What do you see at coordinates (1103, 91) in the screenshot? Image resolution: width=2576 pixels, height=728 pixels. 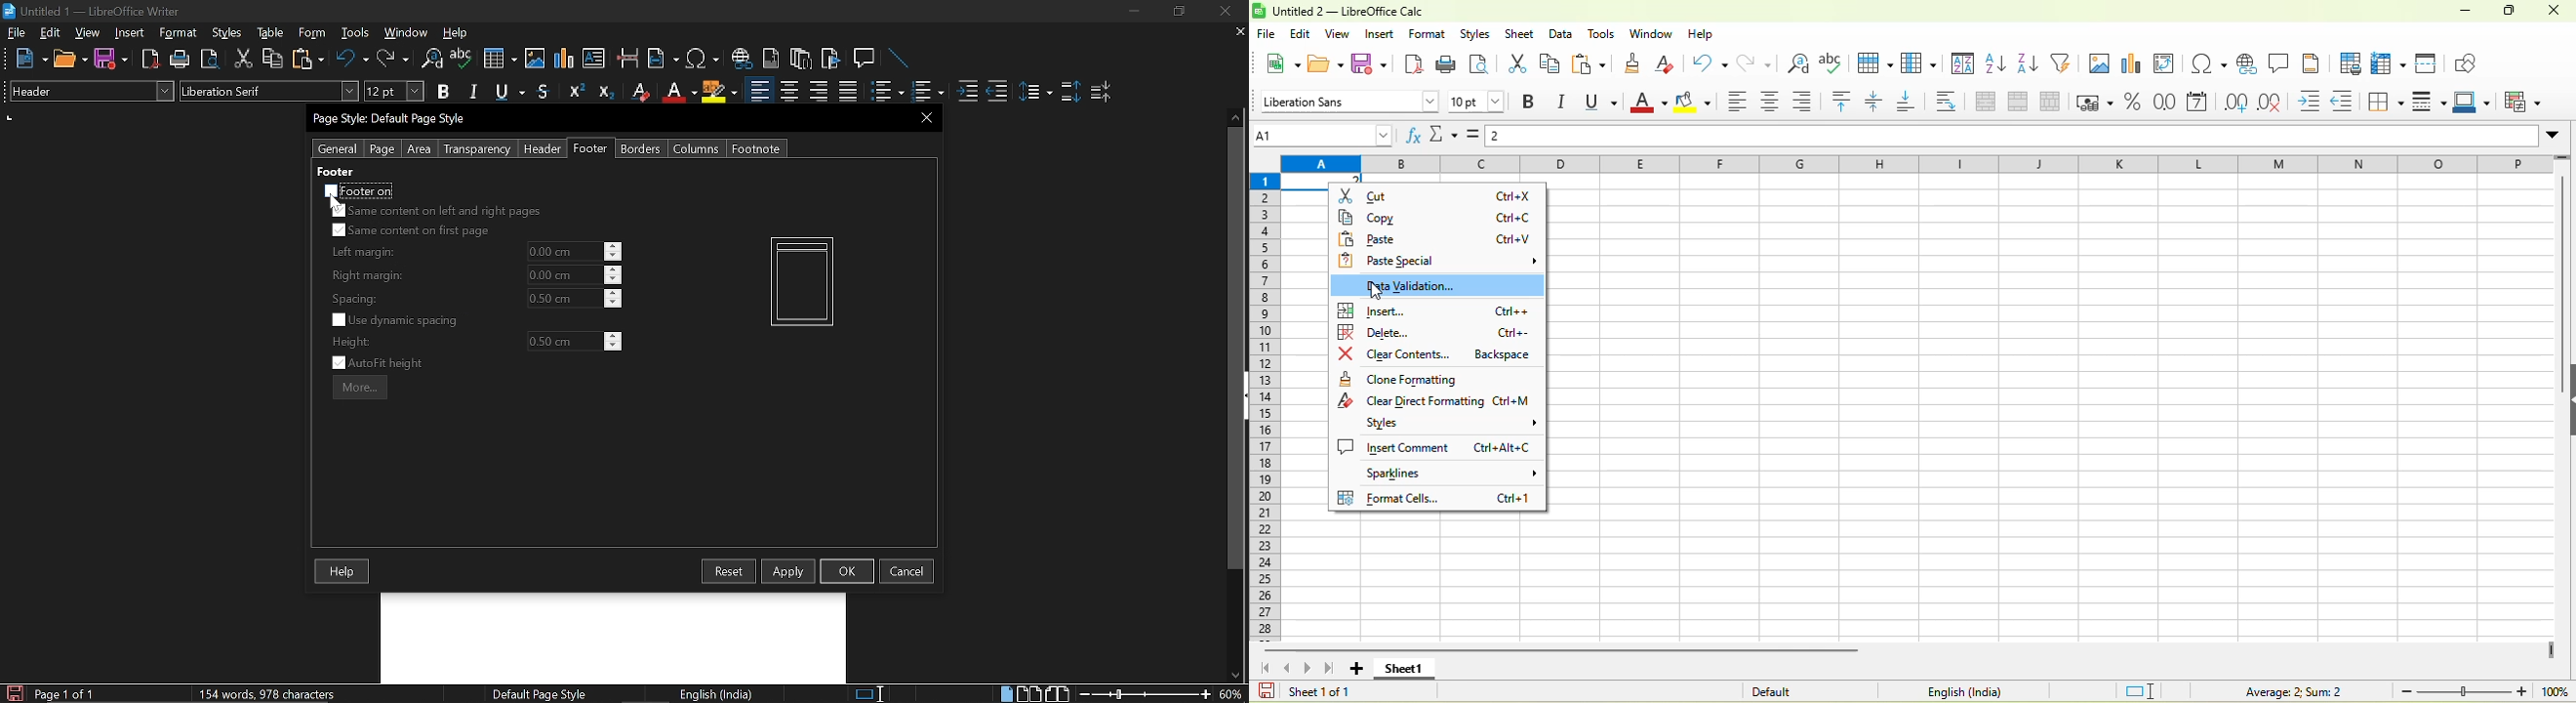 I see `decrease paragraph spacing Decrease paragraph spacing` at bounding box center [1103, 91].